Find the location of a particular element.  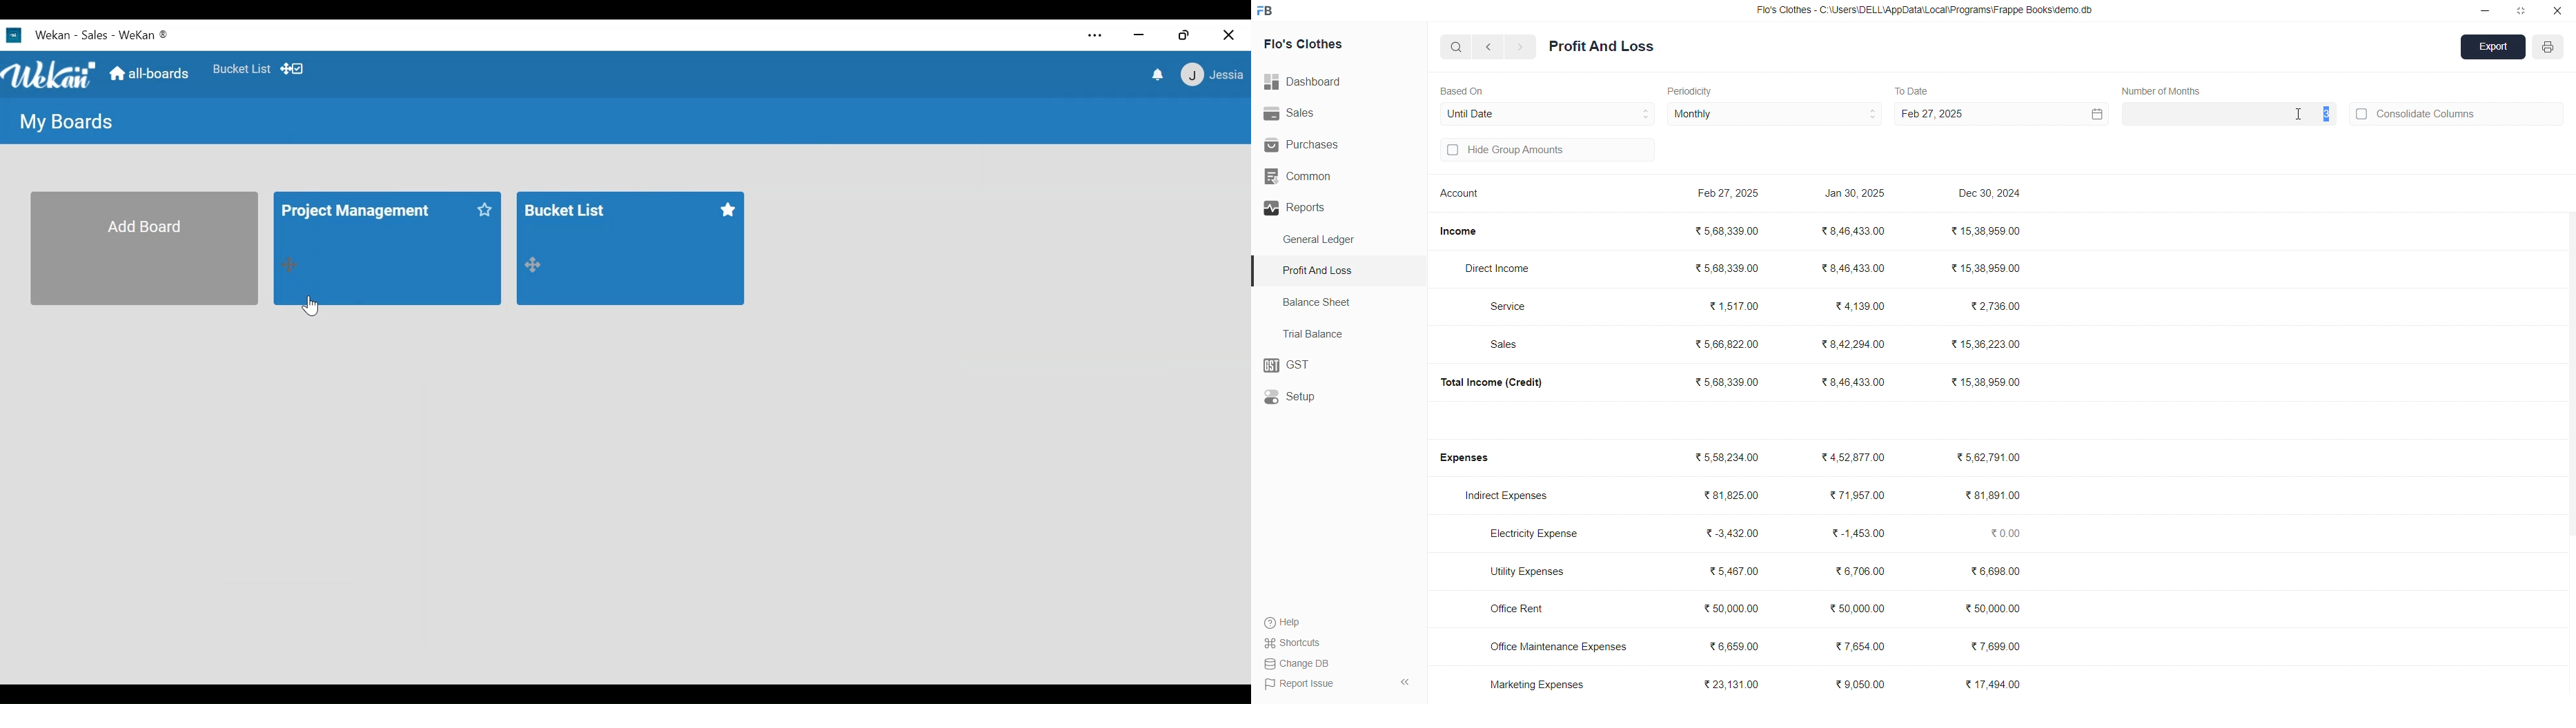

₹23,131.00 is located at coordinates (1735, 683).